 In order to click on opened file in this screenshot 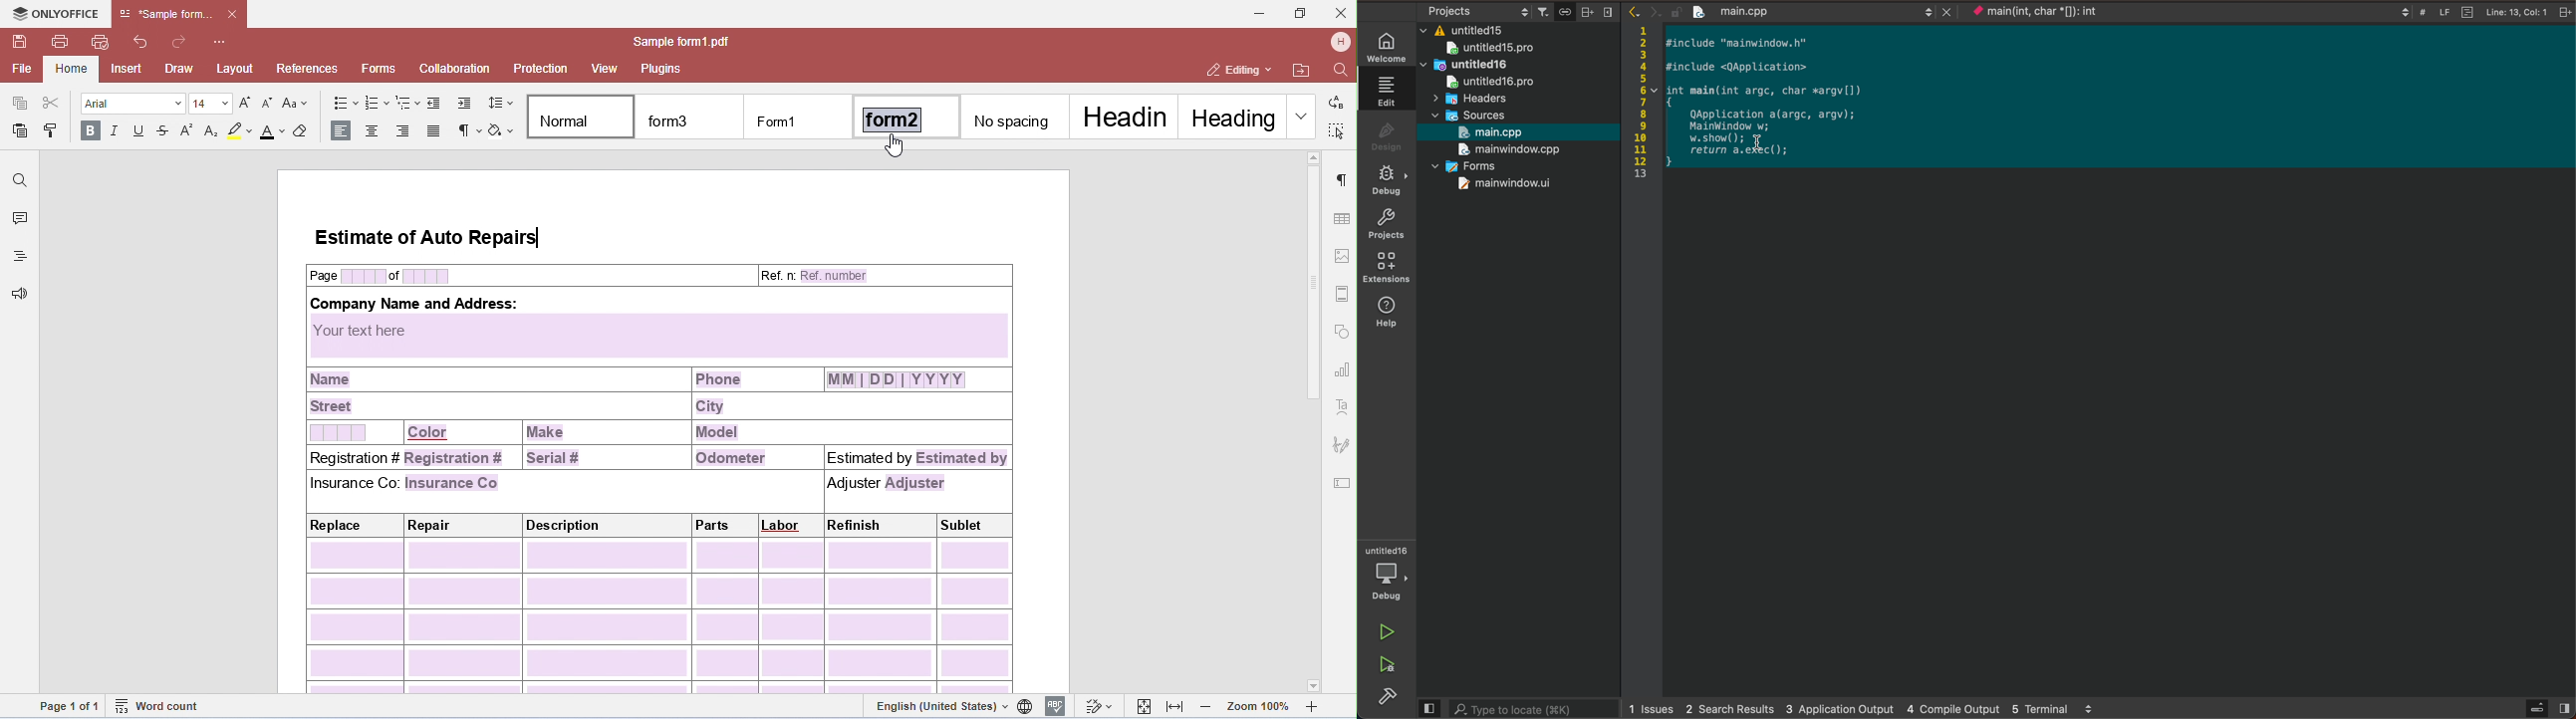, I will do `click(1818, 12)`.